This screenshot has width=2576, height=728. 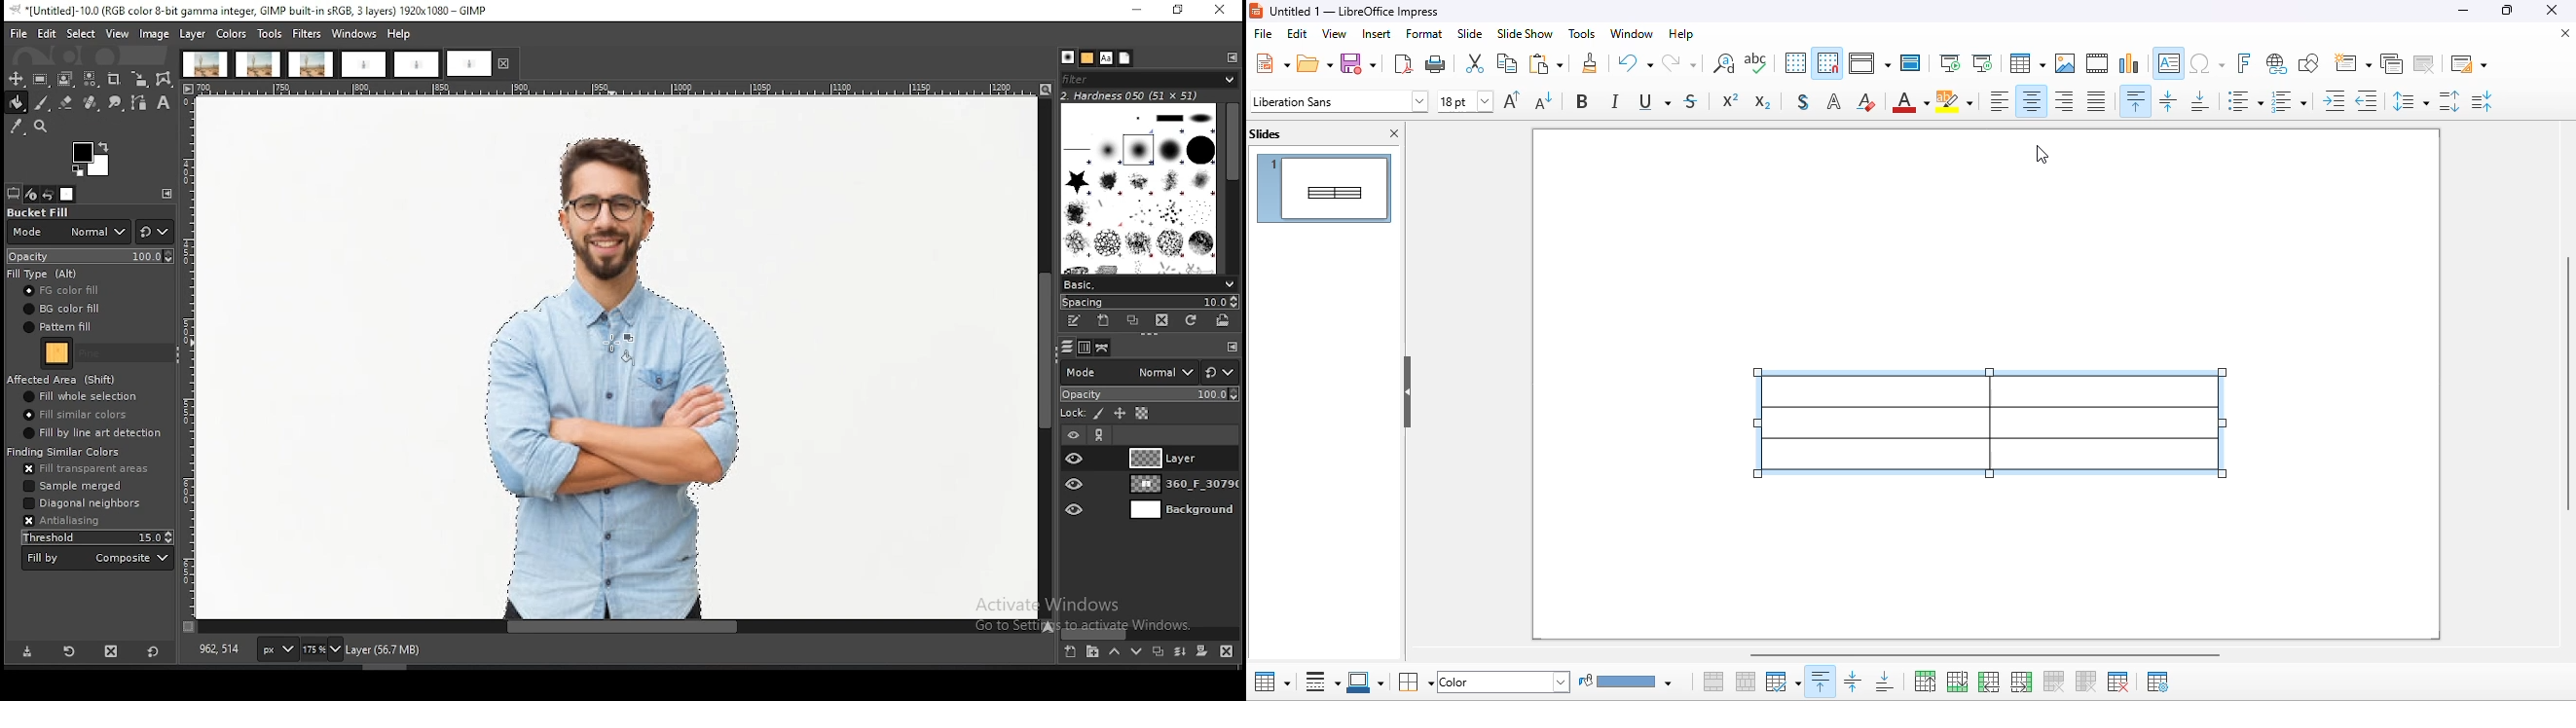 I want to click on align top, so click(x=1822, y=682).